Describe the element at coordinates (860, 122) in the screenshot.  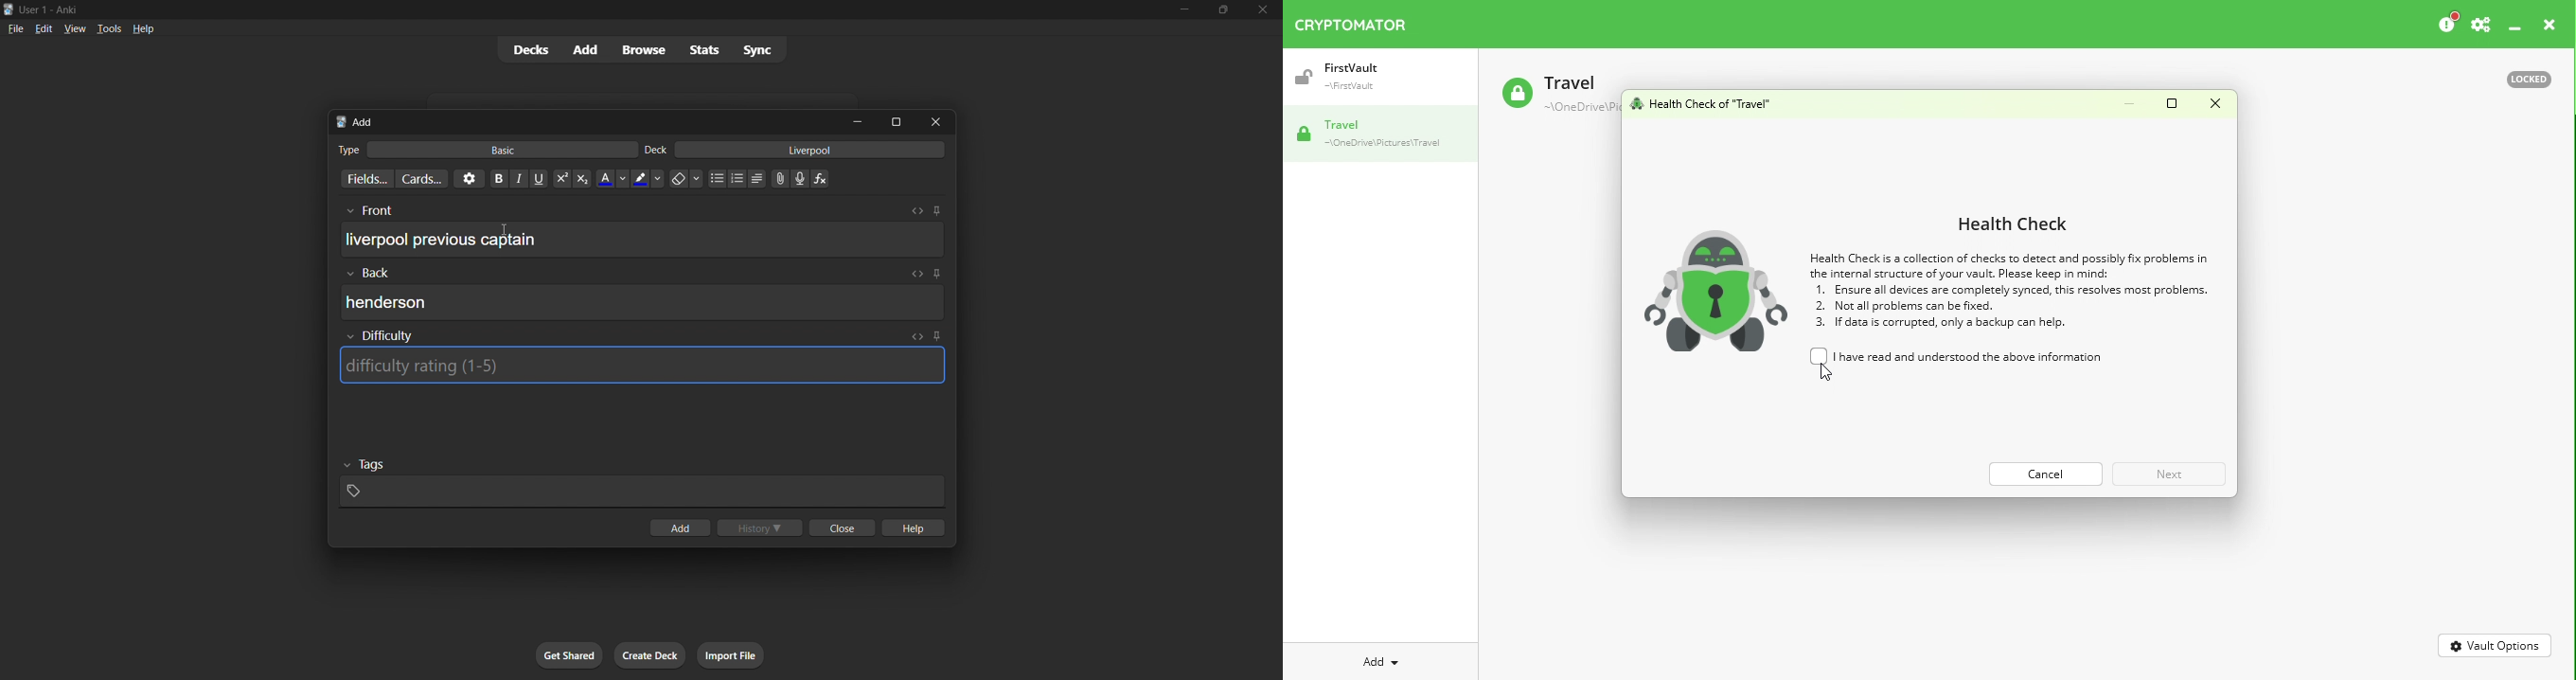
I see `minimize` at that location.